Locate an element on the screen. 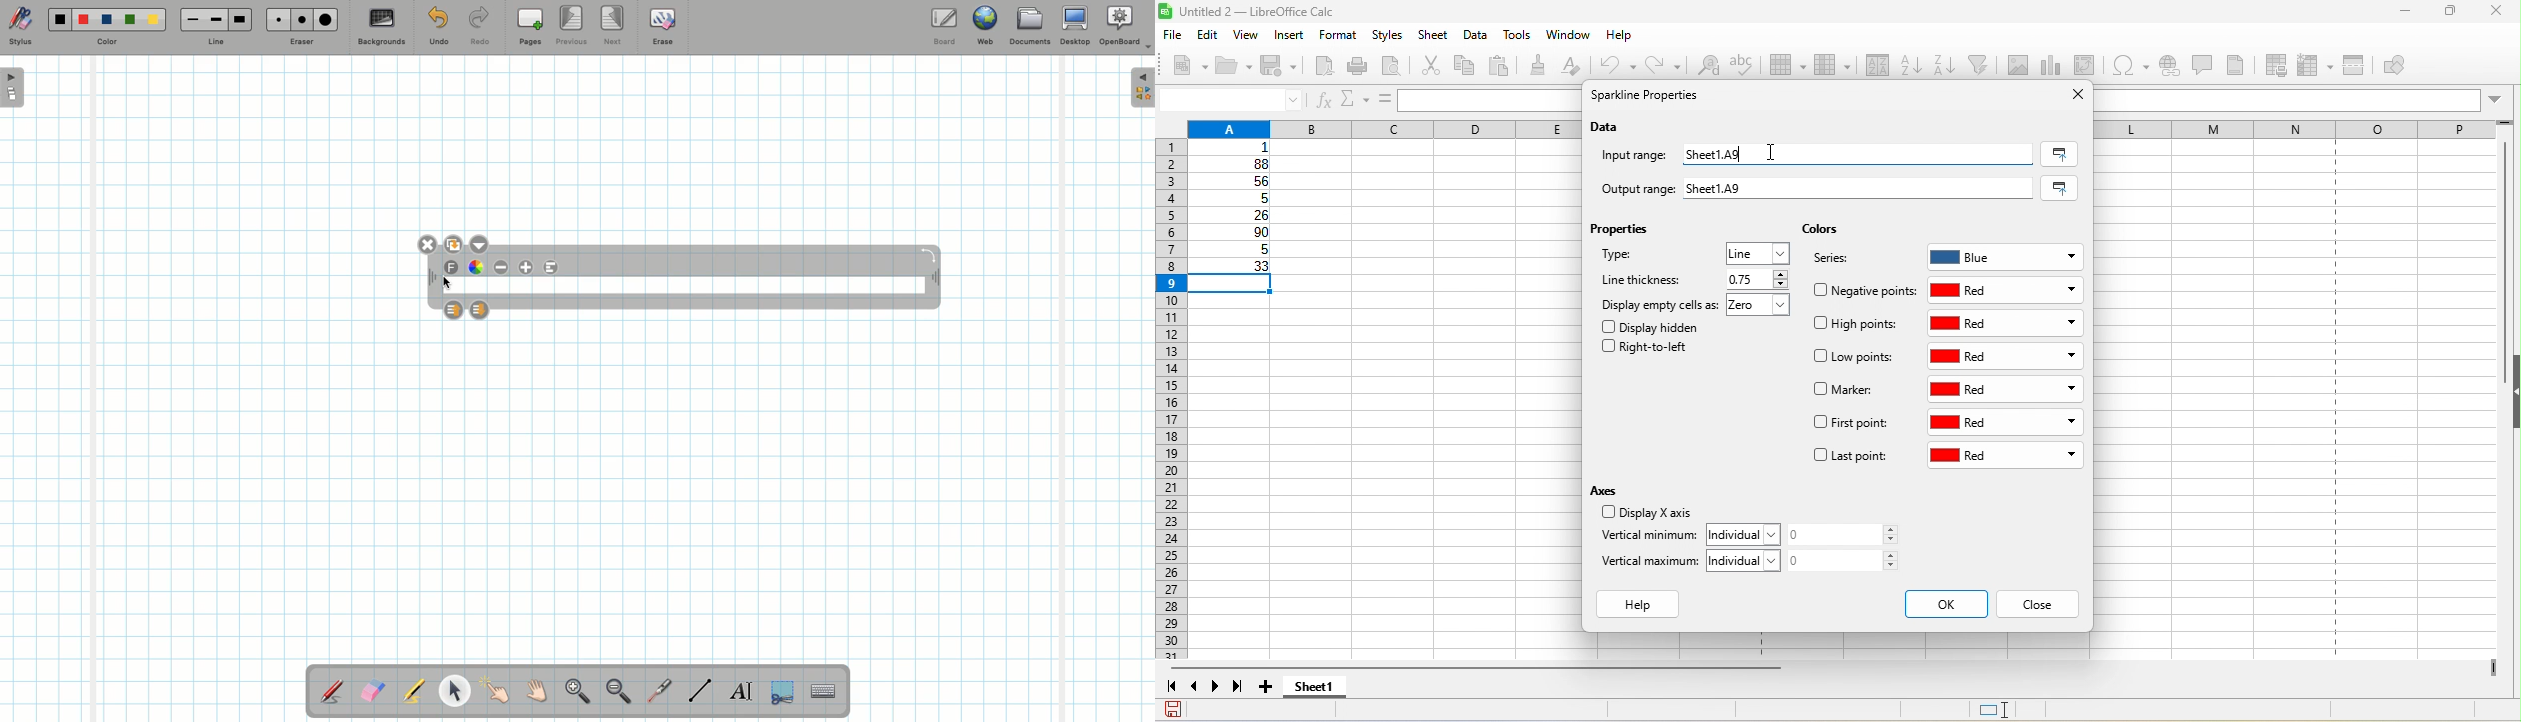 This screenshot has width=2548, height=728. scroll to first sheet is located at coordinates (1171, 687).